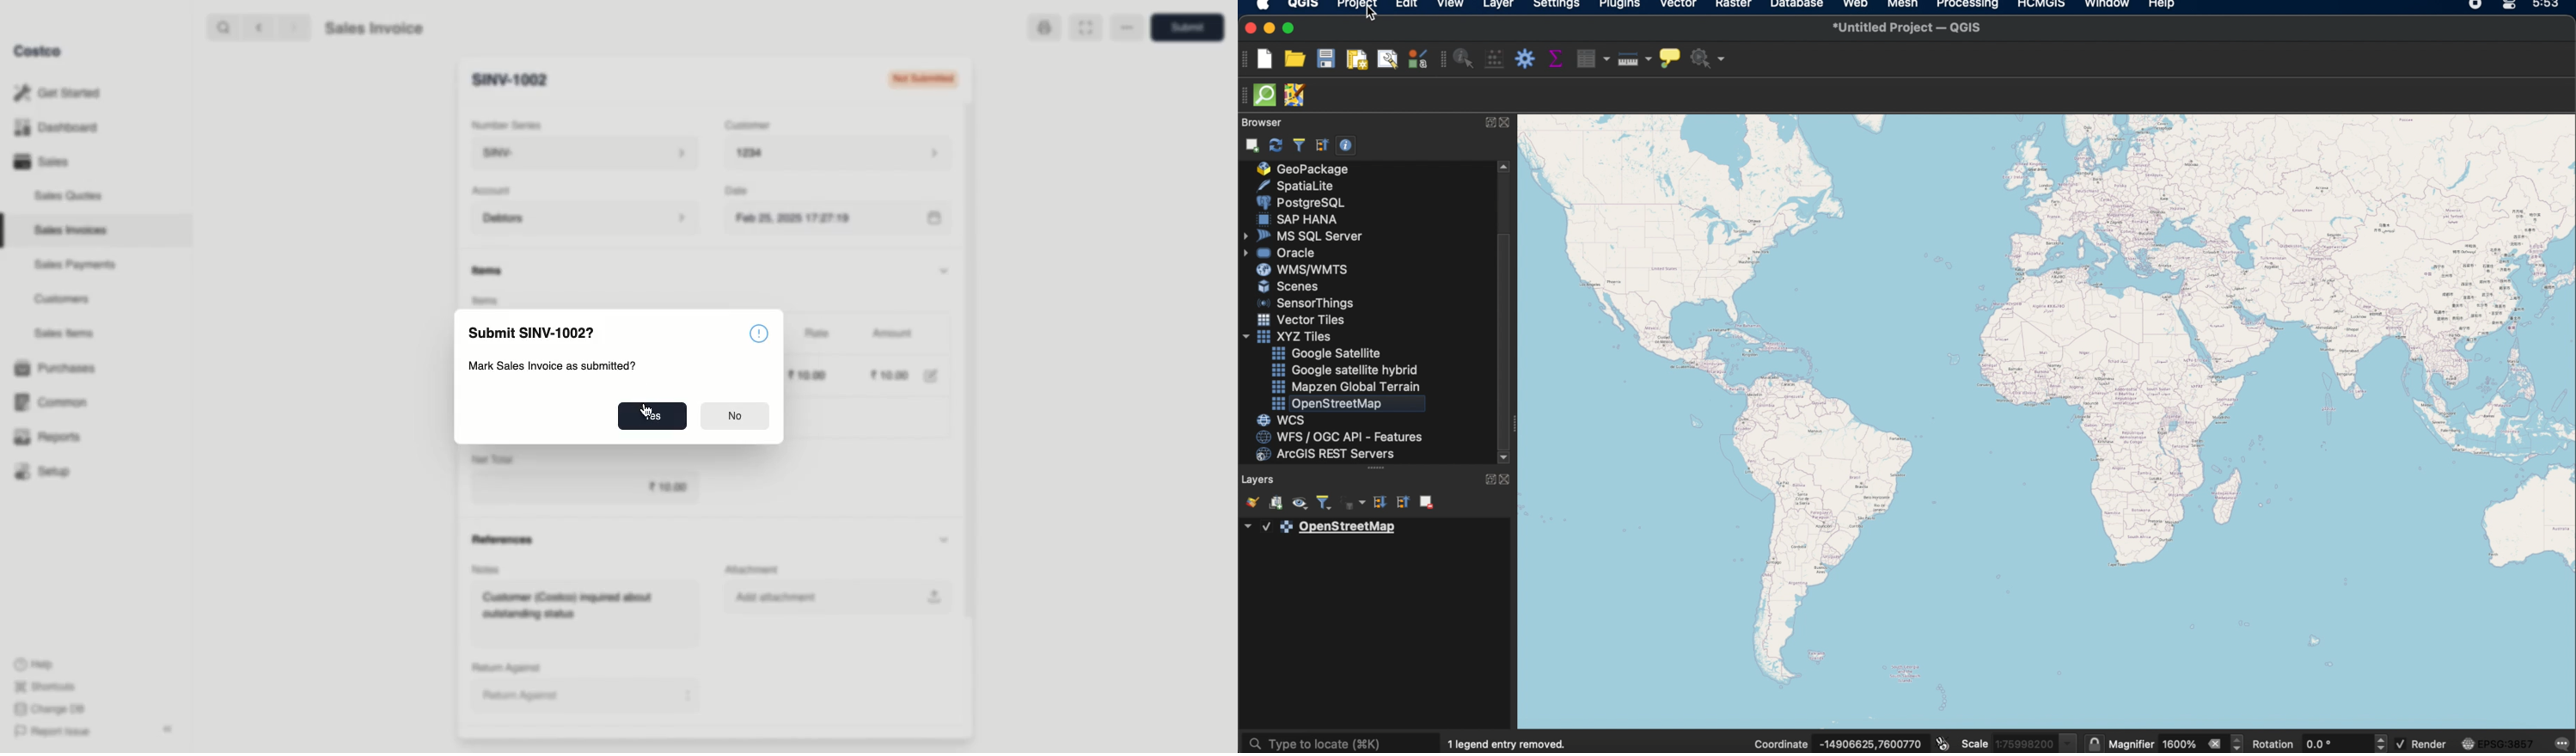 This screenshot has height=756, width=2576. Describe the element at coordinates (744, 193) in the screenshot. I see `Date` at that location.